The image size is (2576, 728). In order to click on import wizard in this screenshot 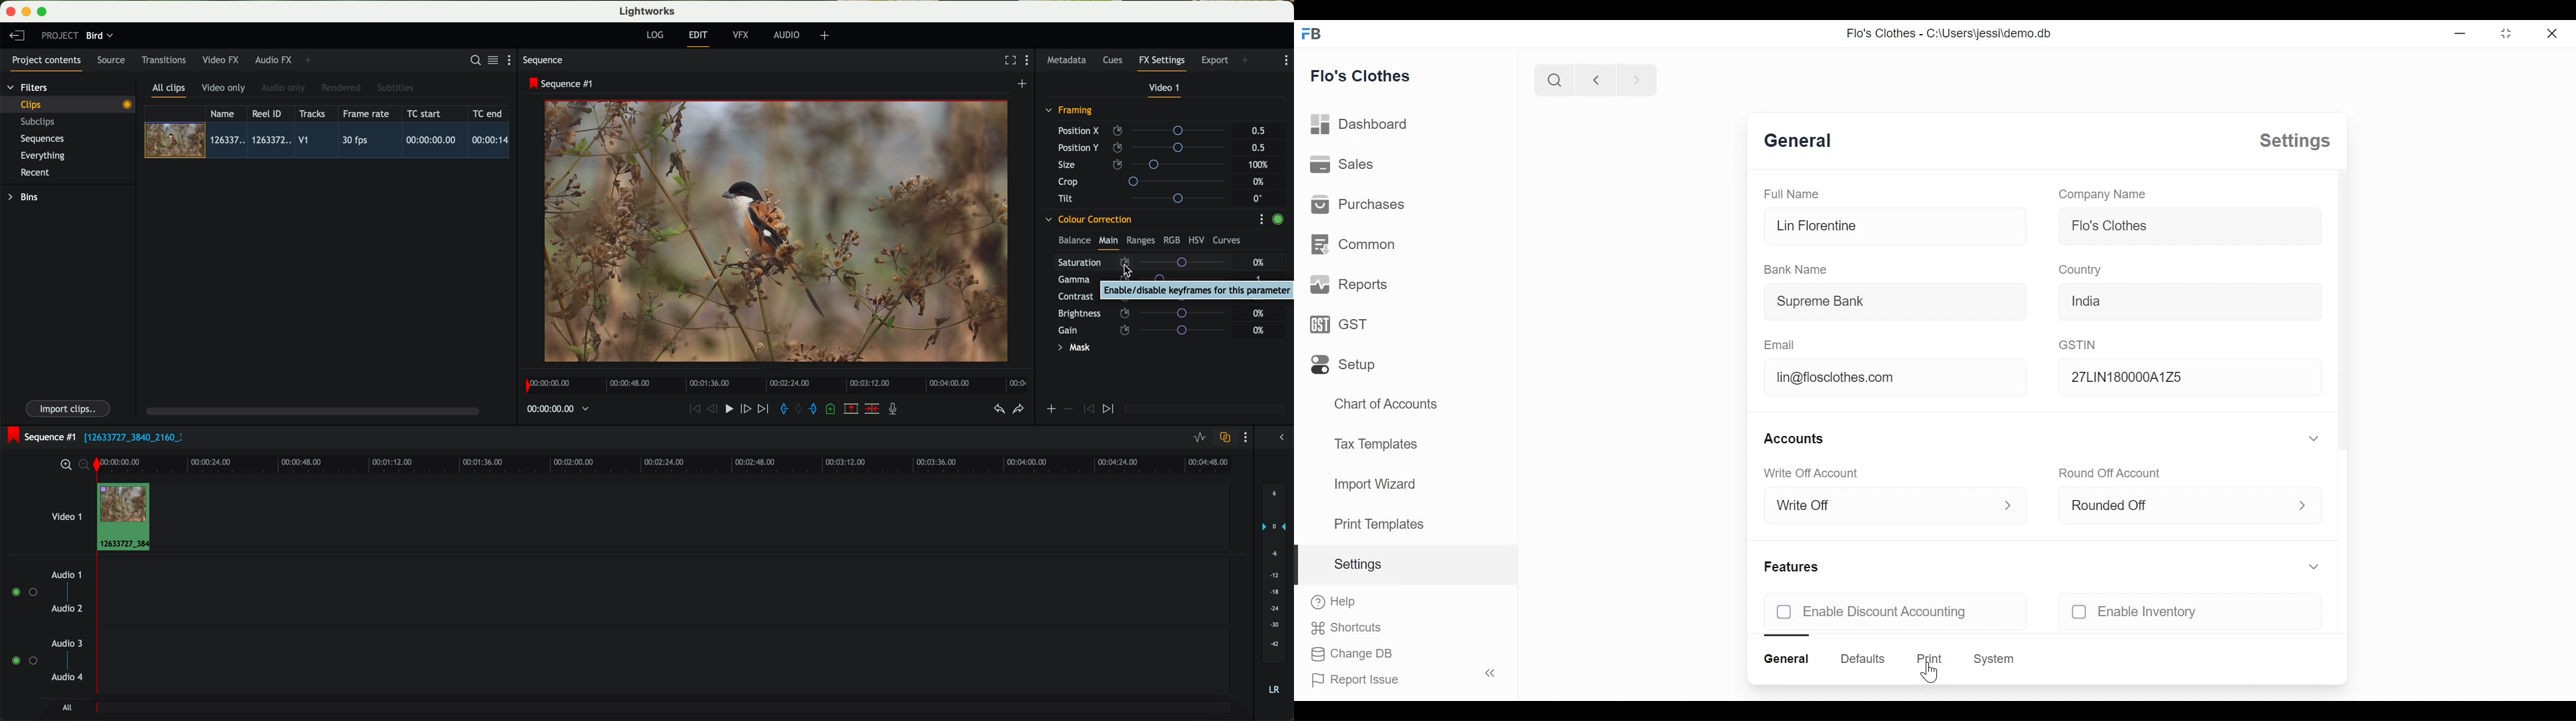, I will do `click(1374, 484)`.